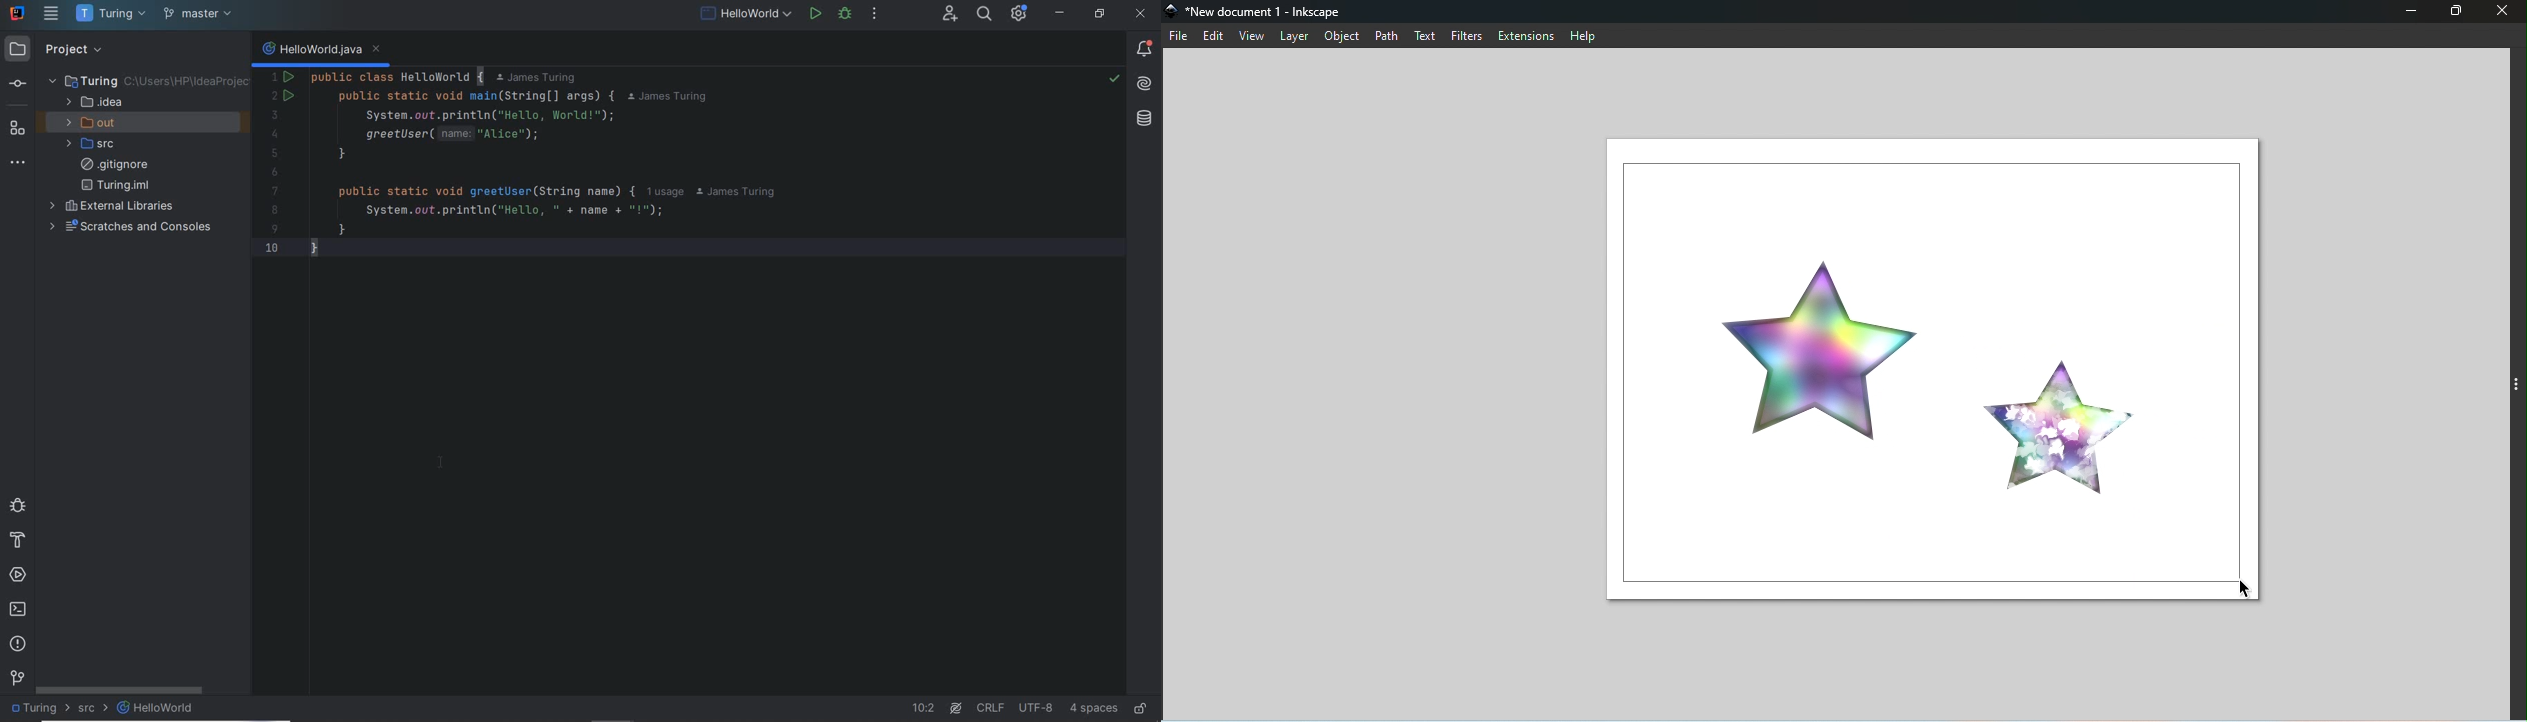 This screenshot has height=728, width=2548. I want to click on Turing(project name), so click(110, 15).